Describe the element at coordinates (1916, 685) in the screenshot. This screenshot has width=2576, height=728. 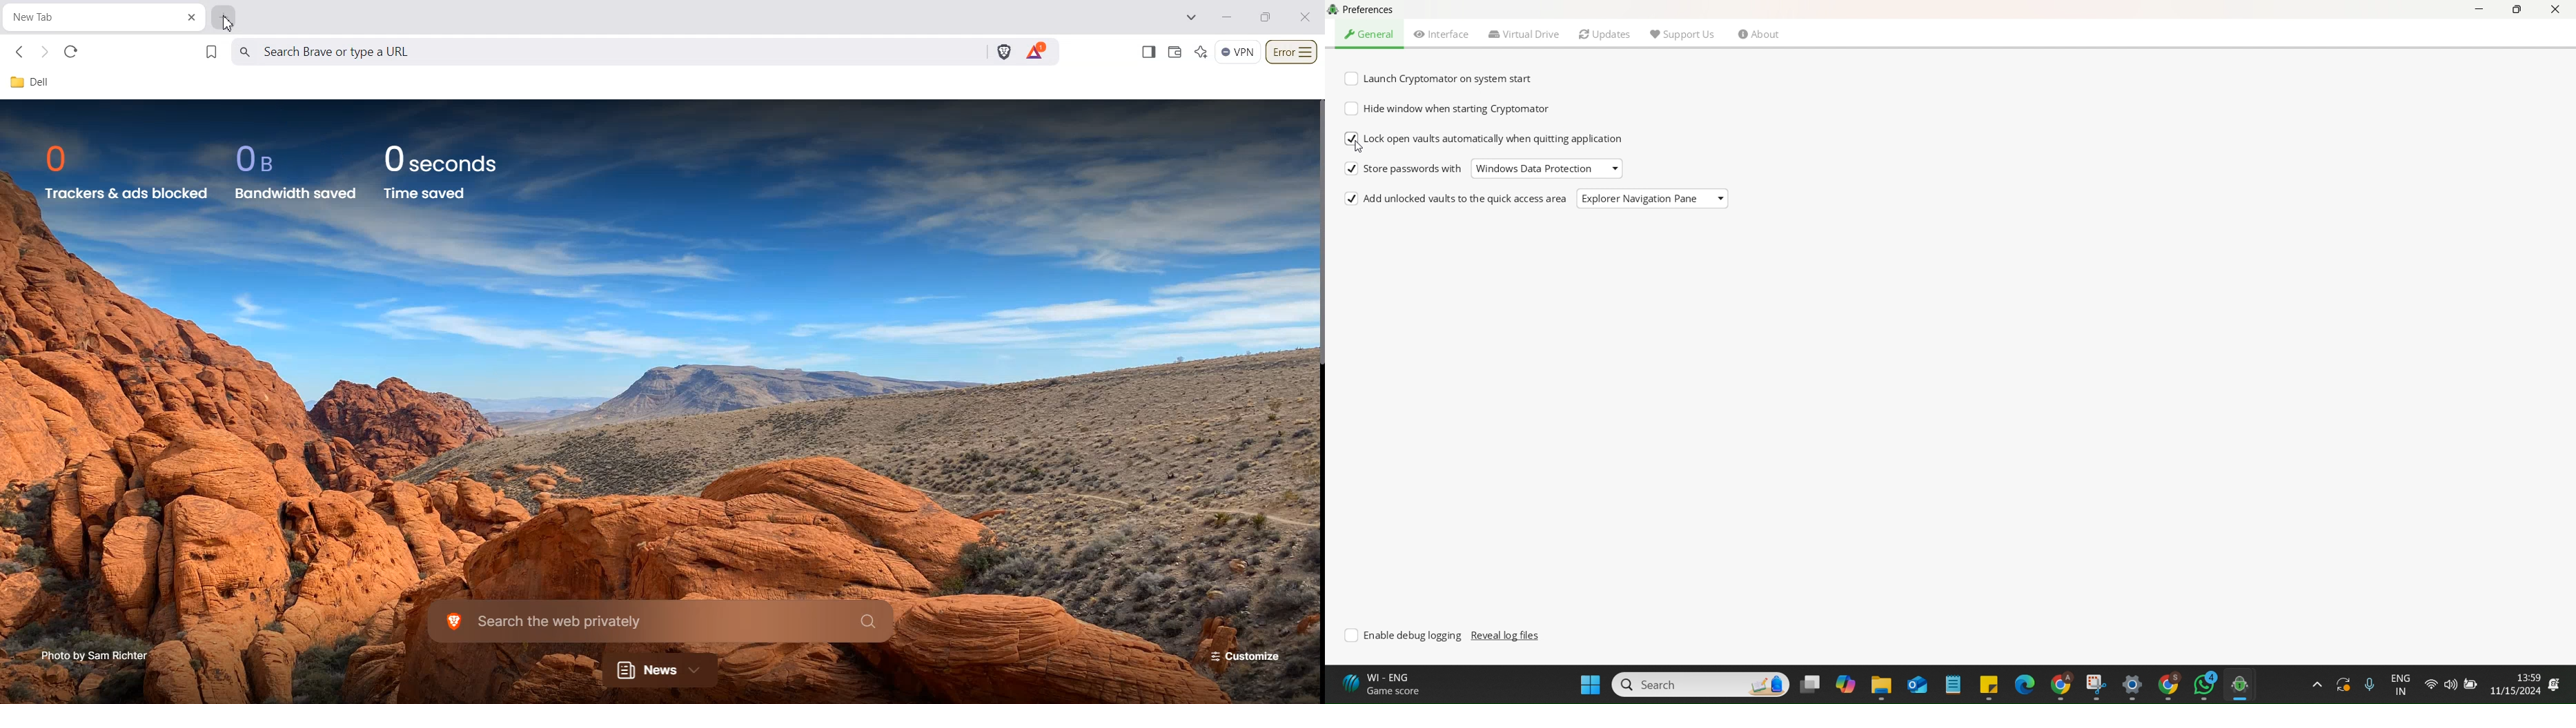
I see `Email` at that location.